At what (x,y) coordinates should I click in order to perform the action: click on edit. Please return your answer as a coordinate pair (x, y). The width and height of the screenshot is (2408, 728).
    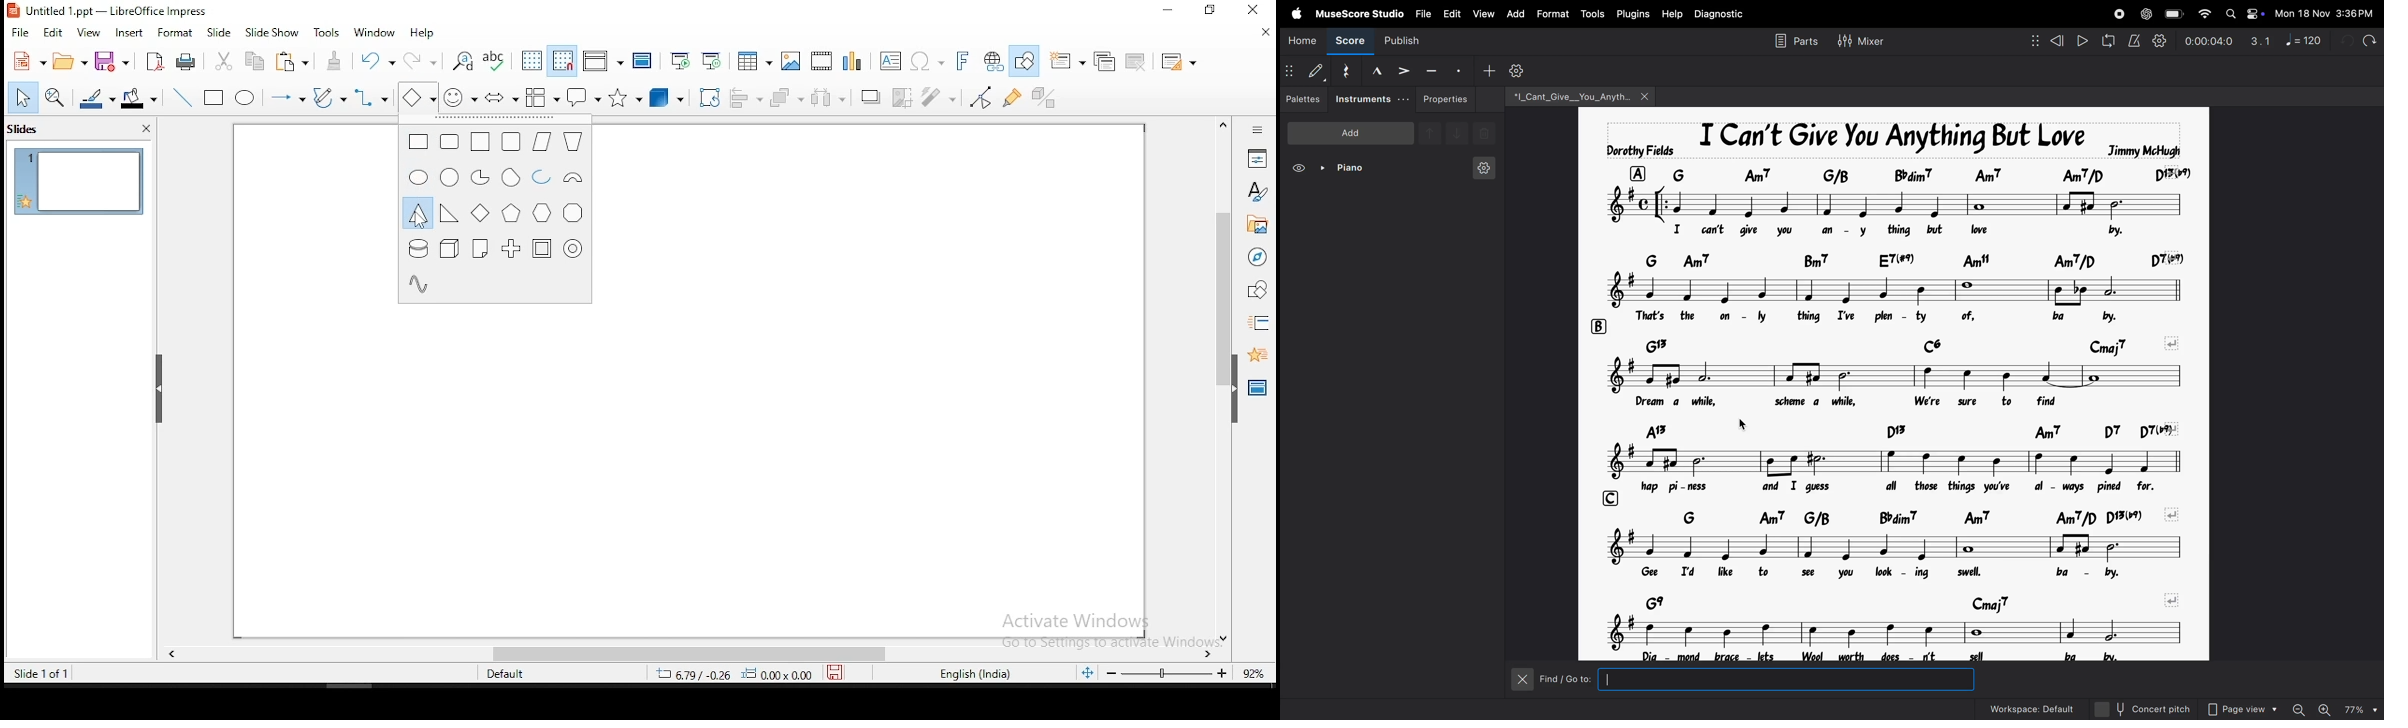
    Looking at the image, I should click on (52, 33).